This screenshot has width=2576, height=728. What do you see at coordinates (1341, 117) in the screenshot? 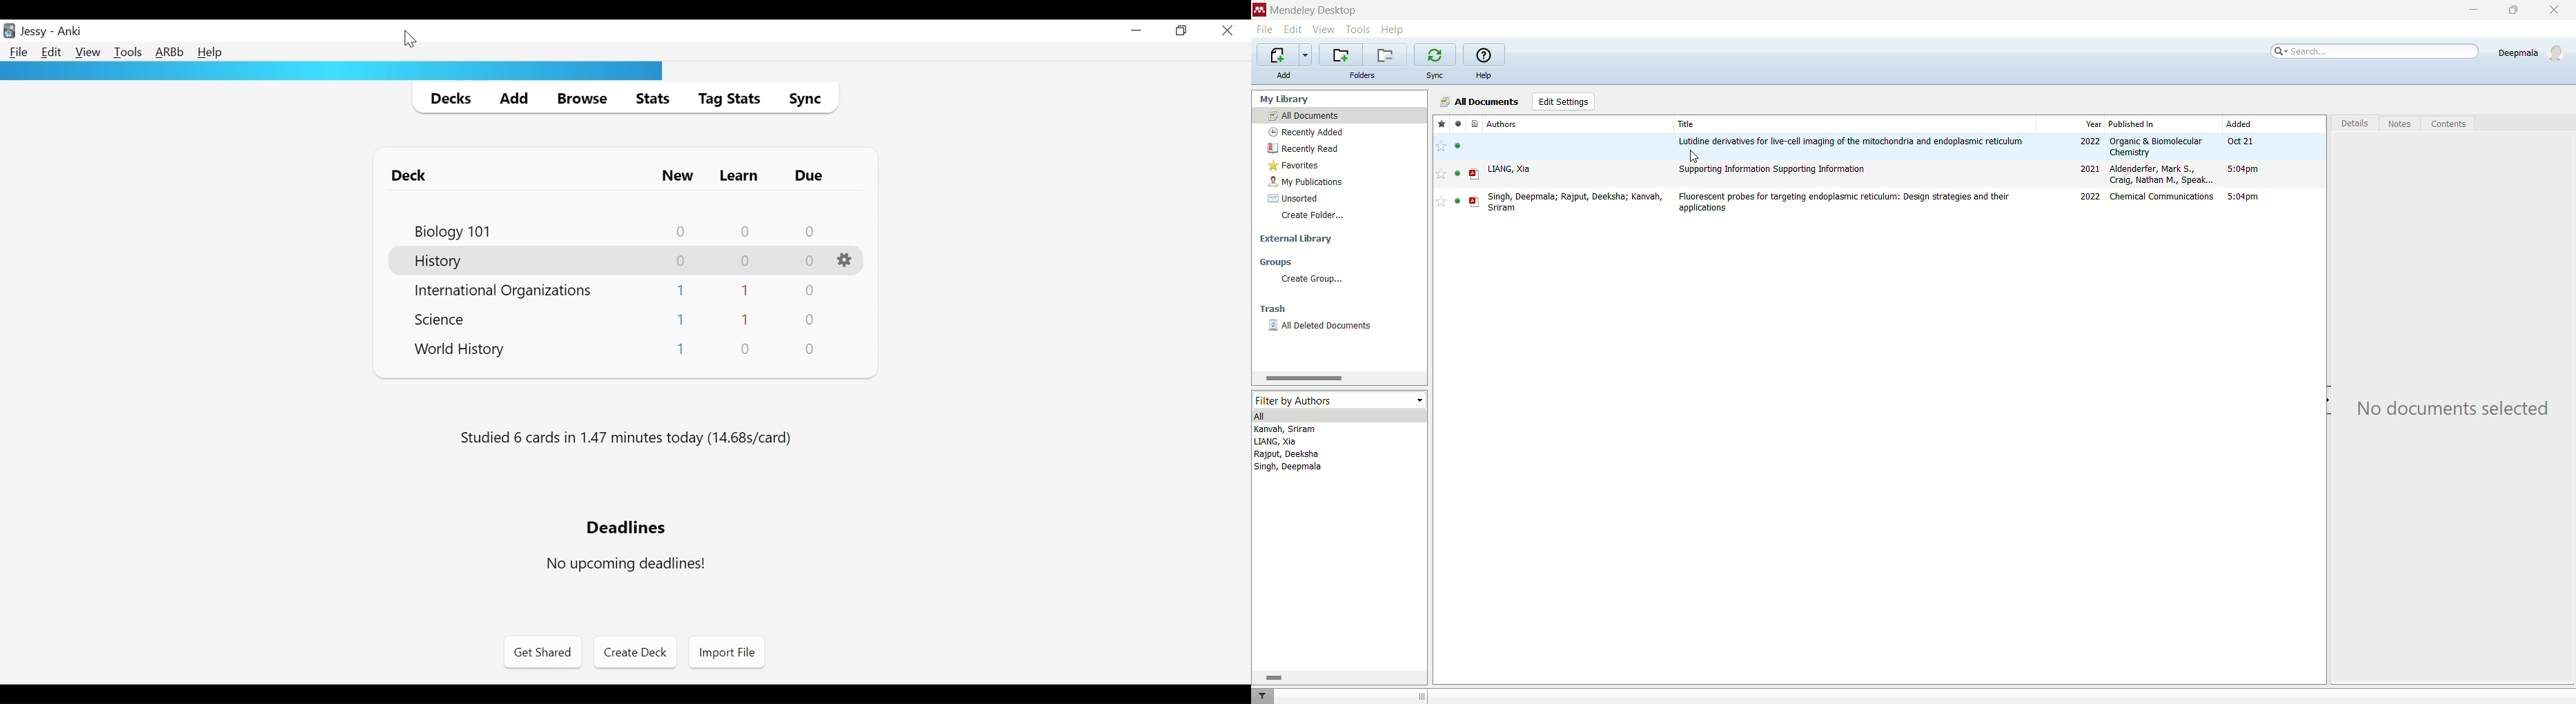
I see `all documents` at bounding box center [1341, 117].